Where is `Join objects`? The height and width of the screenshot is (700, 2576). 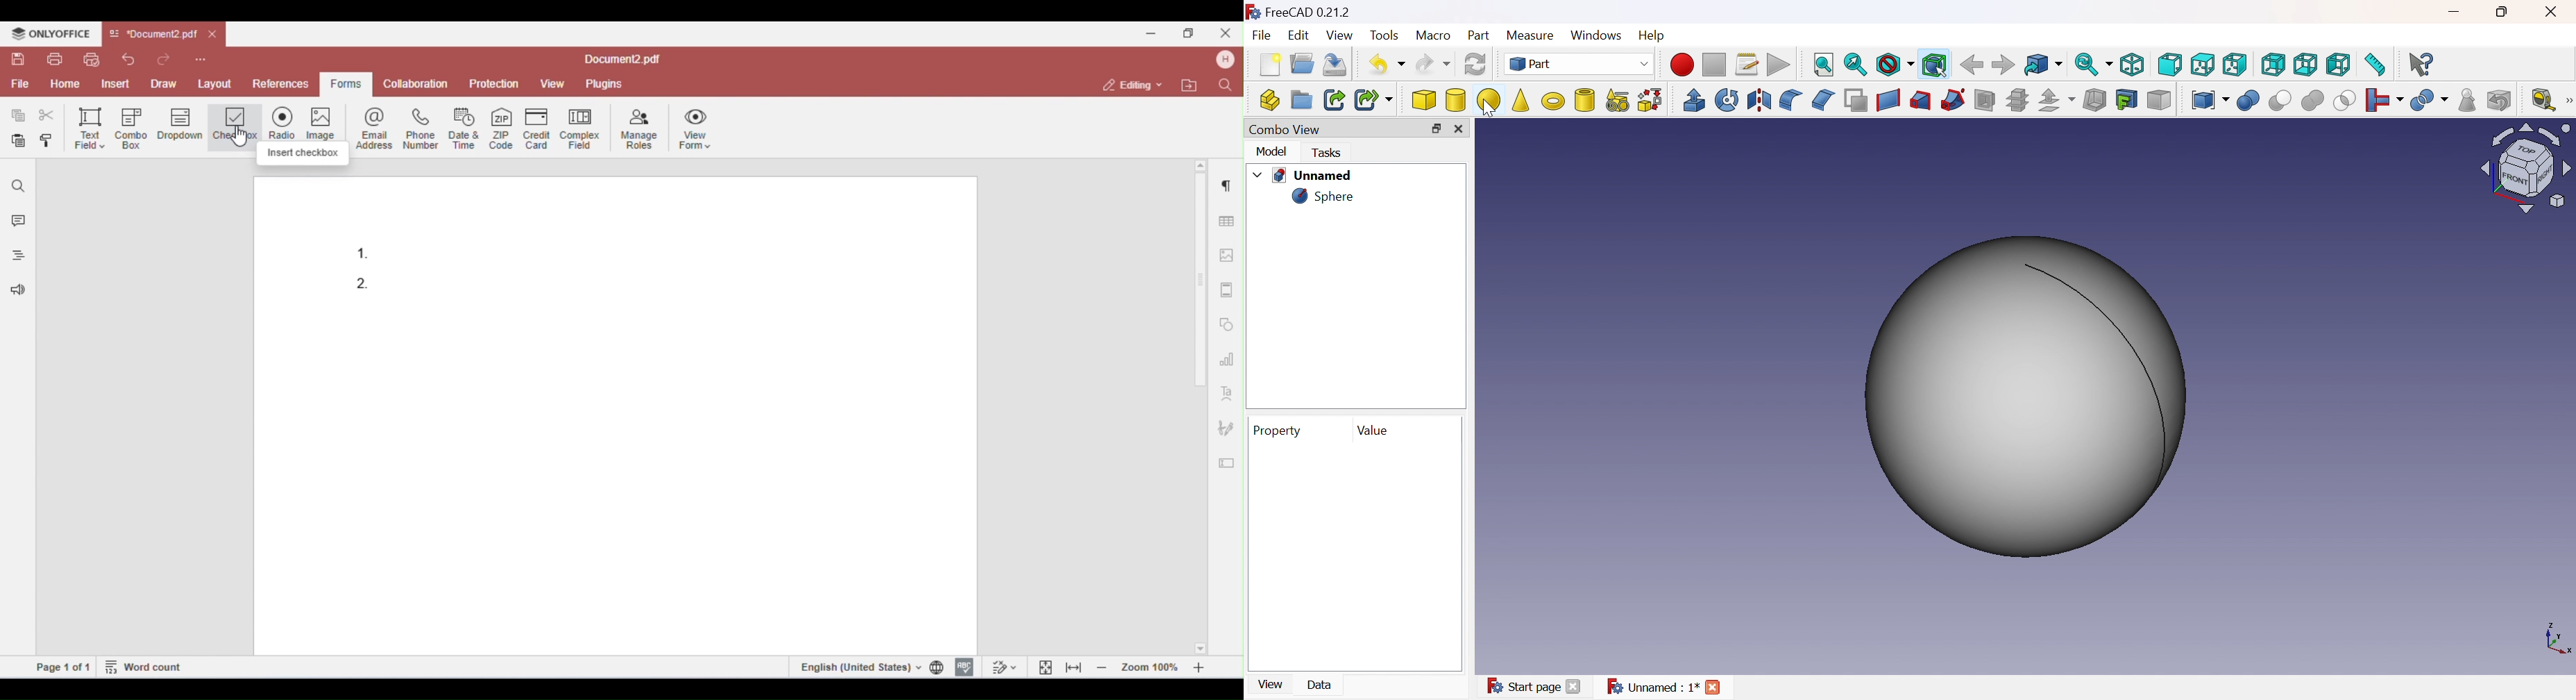
Join objects is located at coordinates (2380, 101).